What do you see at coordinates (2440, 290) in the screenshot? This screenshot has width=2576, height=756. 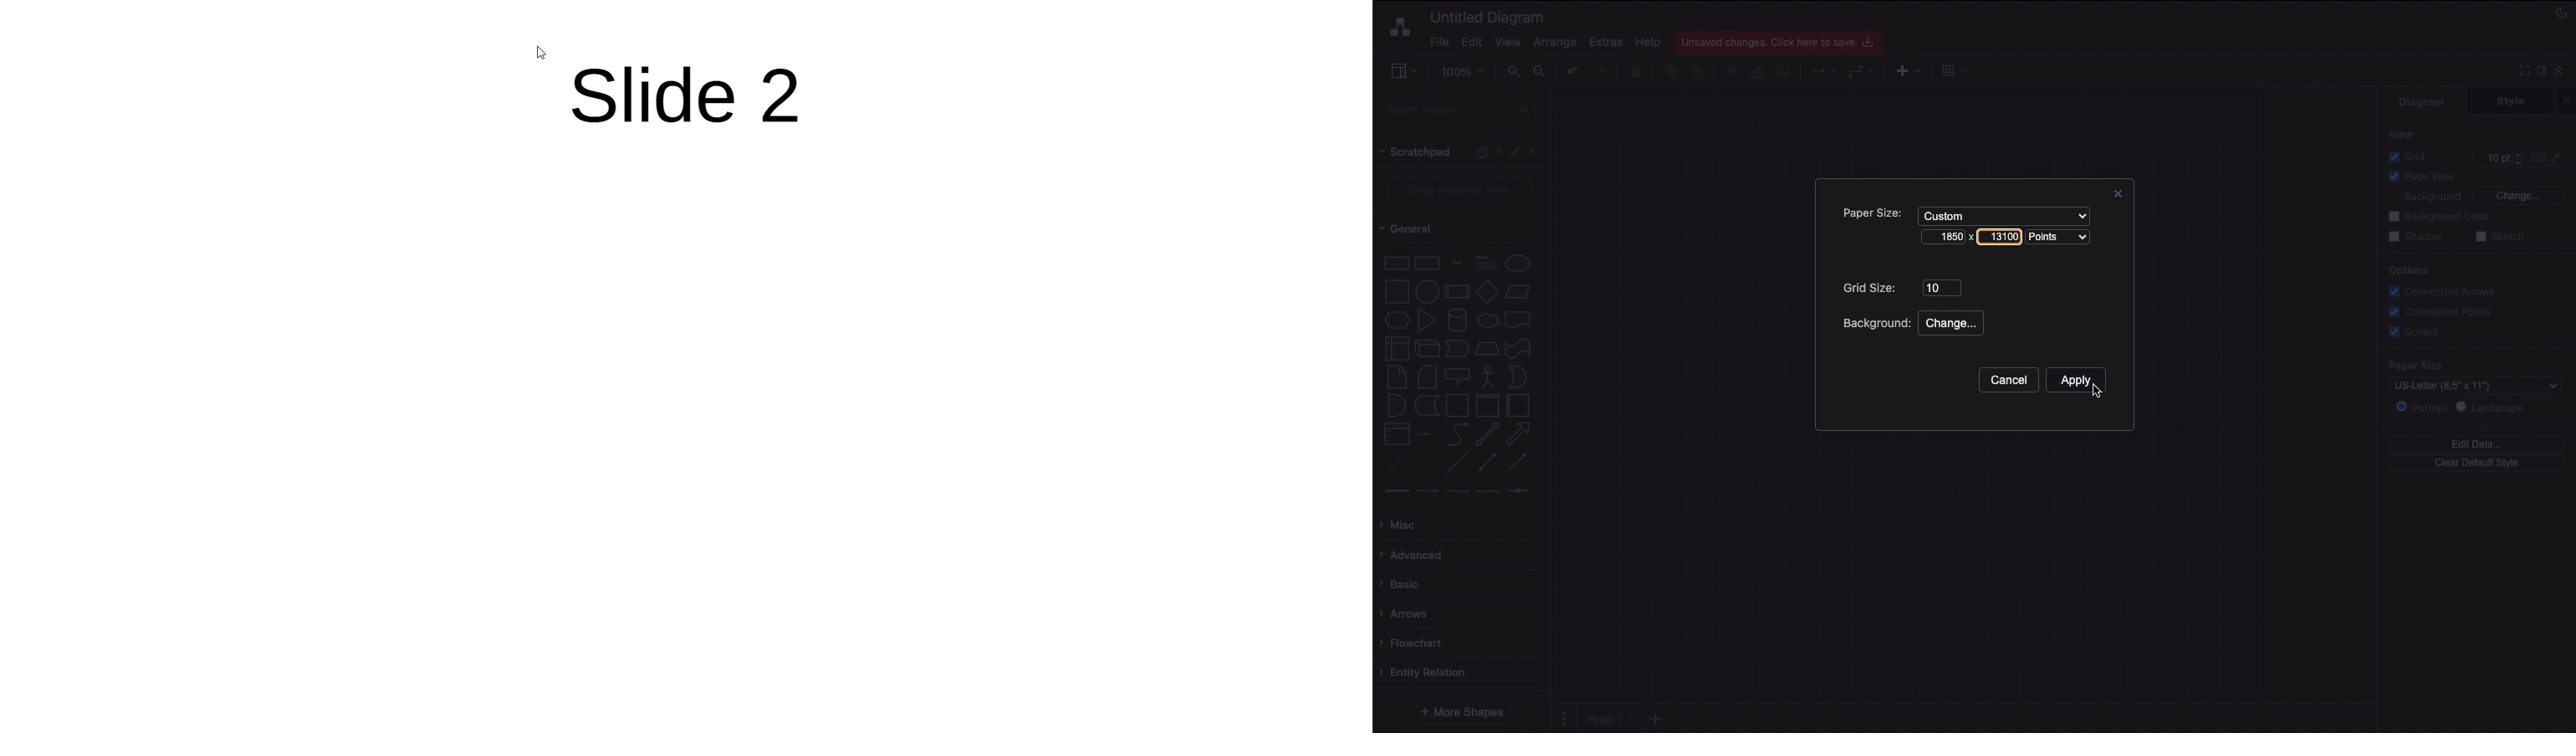 I see `Correction arrows` at bounding box center [2440, 290].